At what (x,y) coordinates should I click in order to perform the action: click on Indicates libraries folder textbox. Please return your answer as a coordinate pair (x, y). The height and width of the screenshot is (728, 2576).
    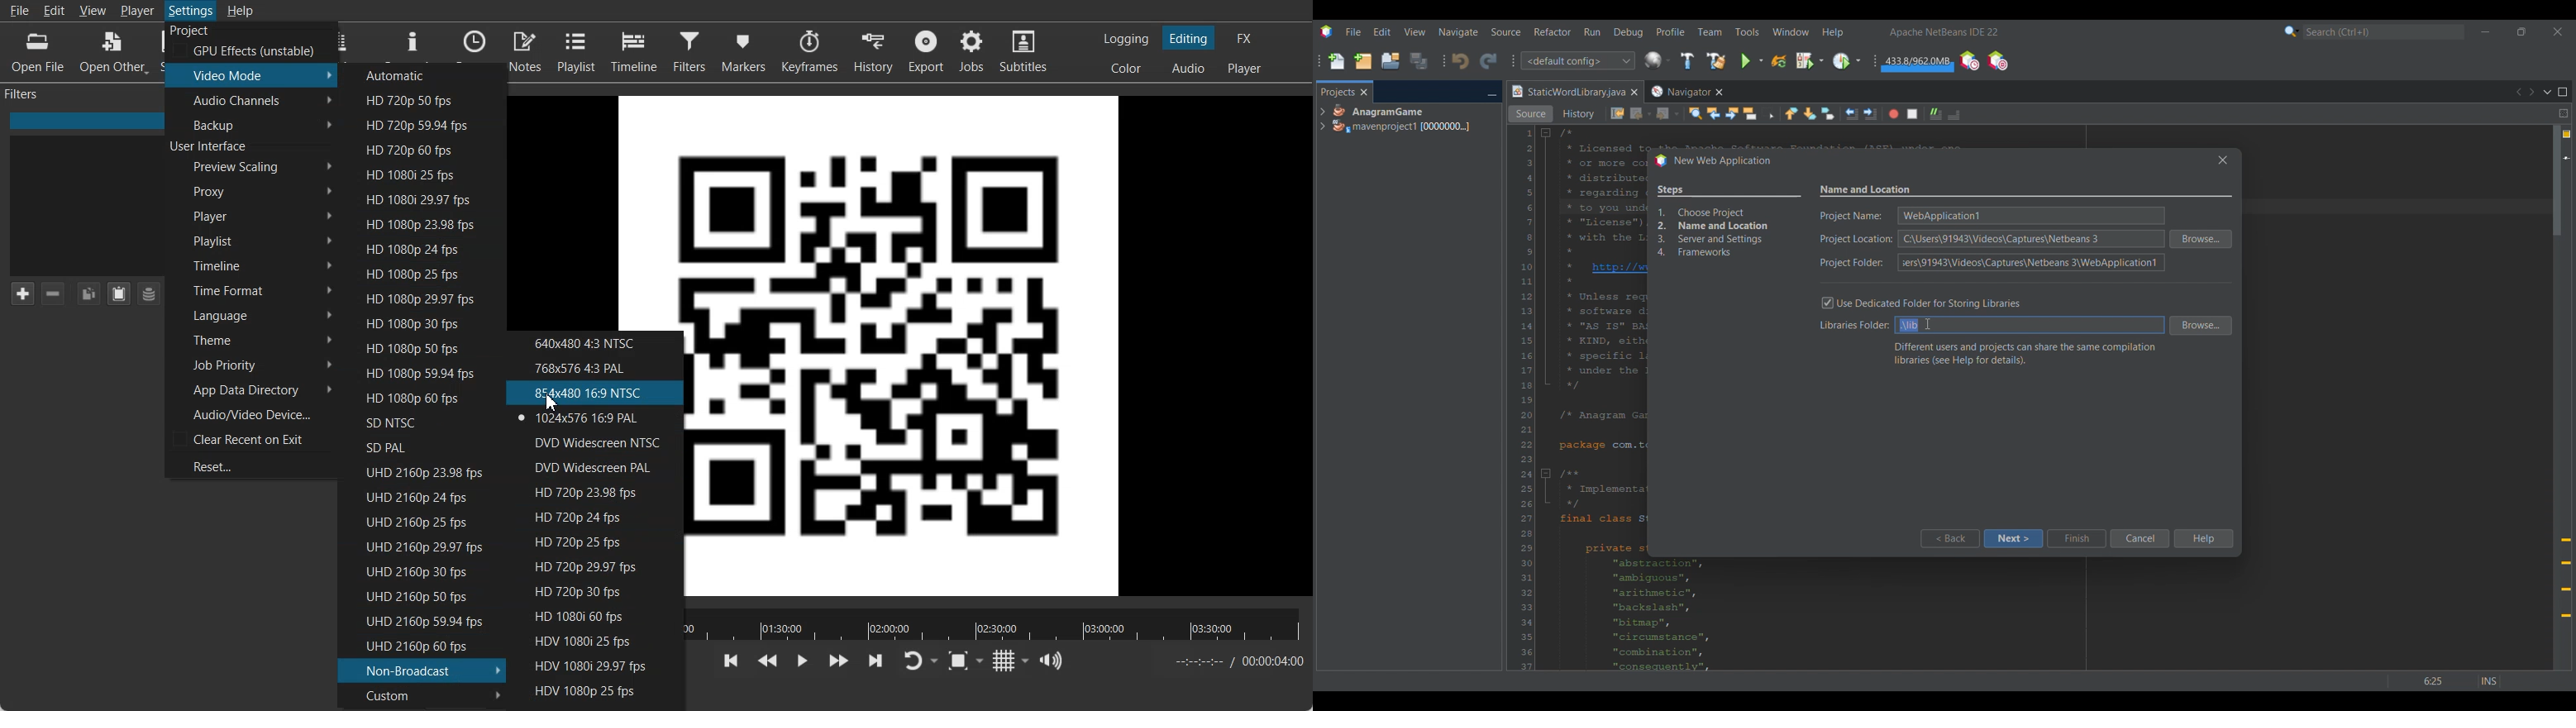
    Looking at the image, I should click on (1852, 327).